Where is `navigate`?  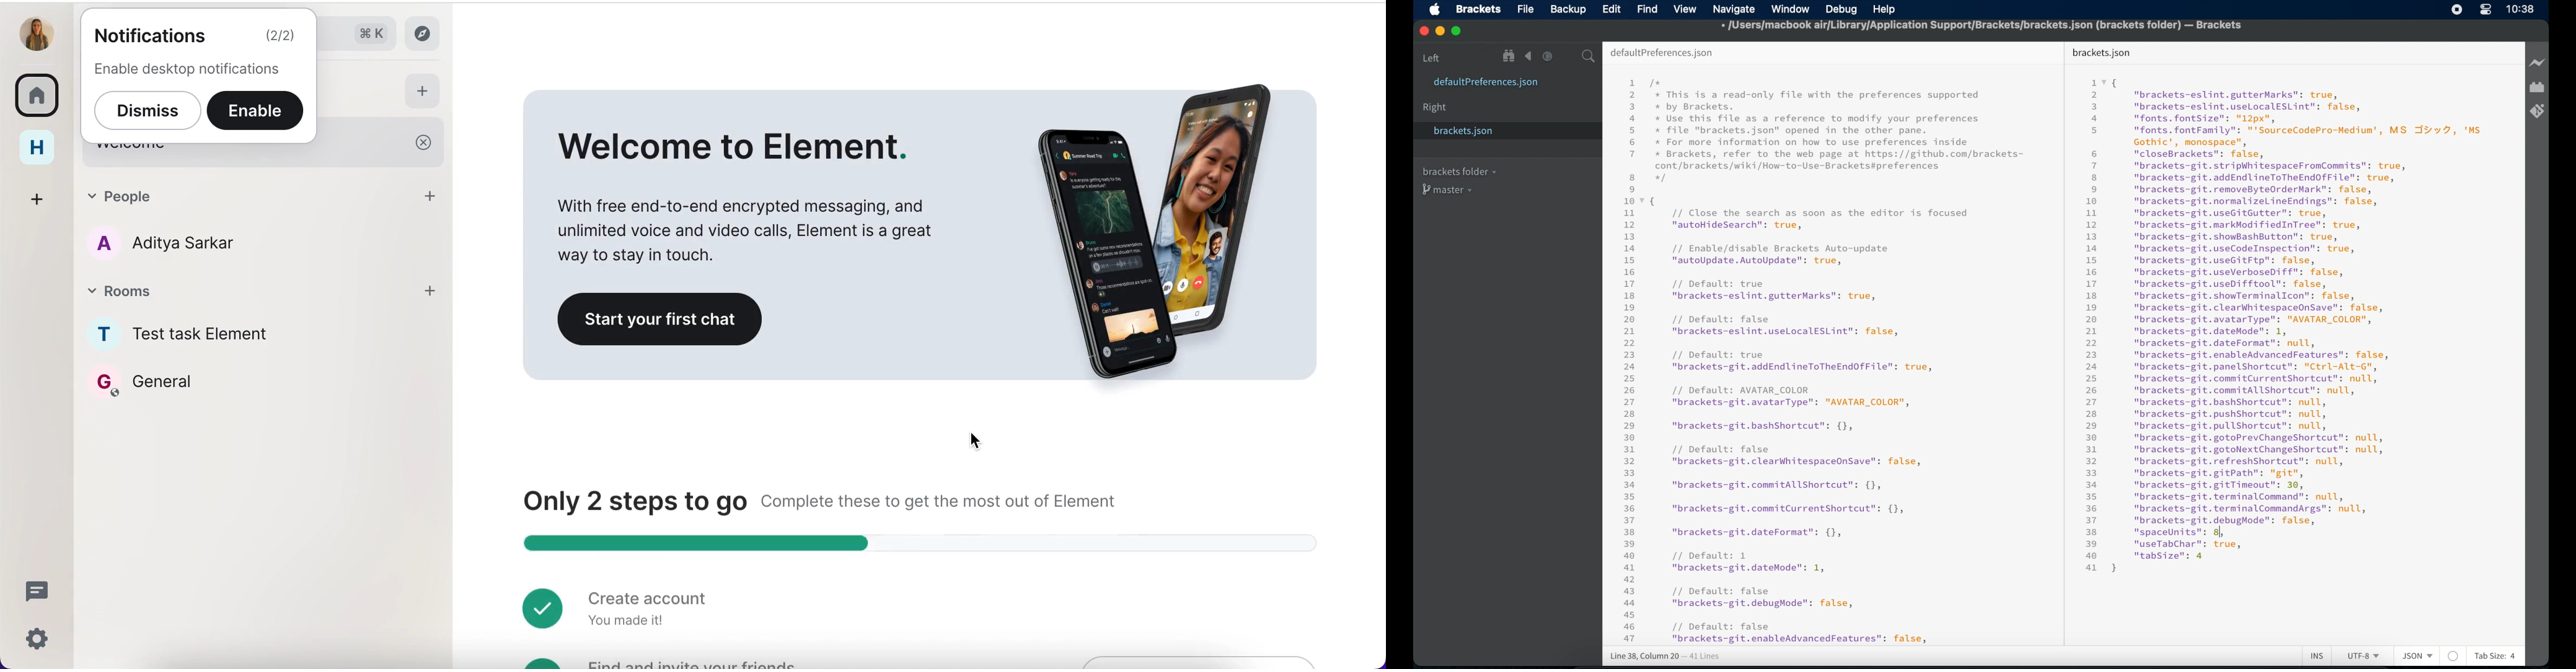
navigate is located at coordinates (1734, 10).